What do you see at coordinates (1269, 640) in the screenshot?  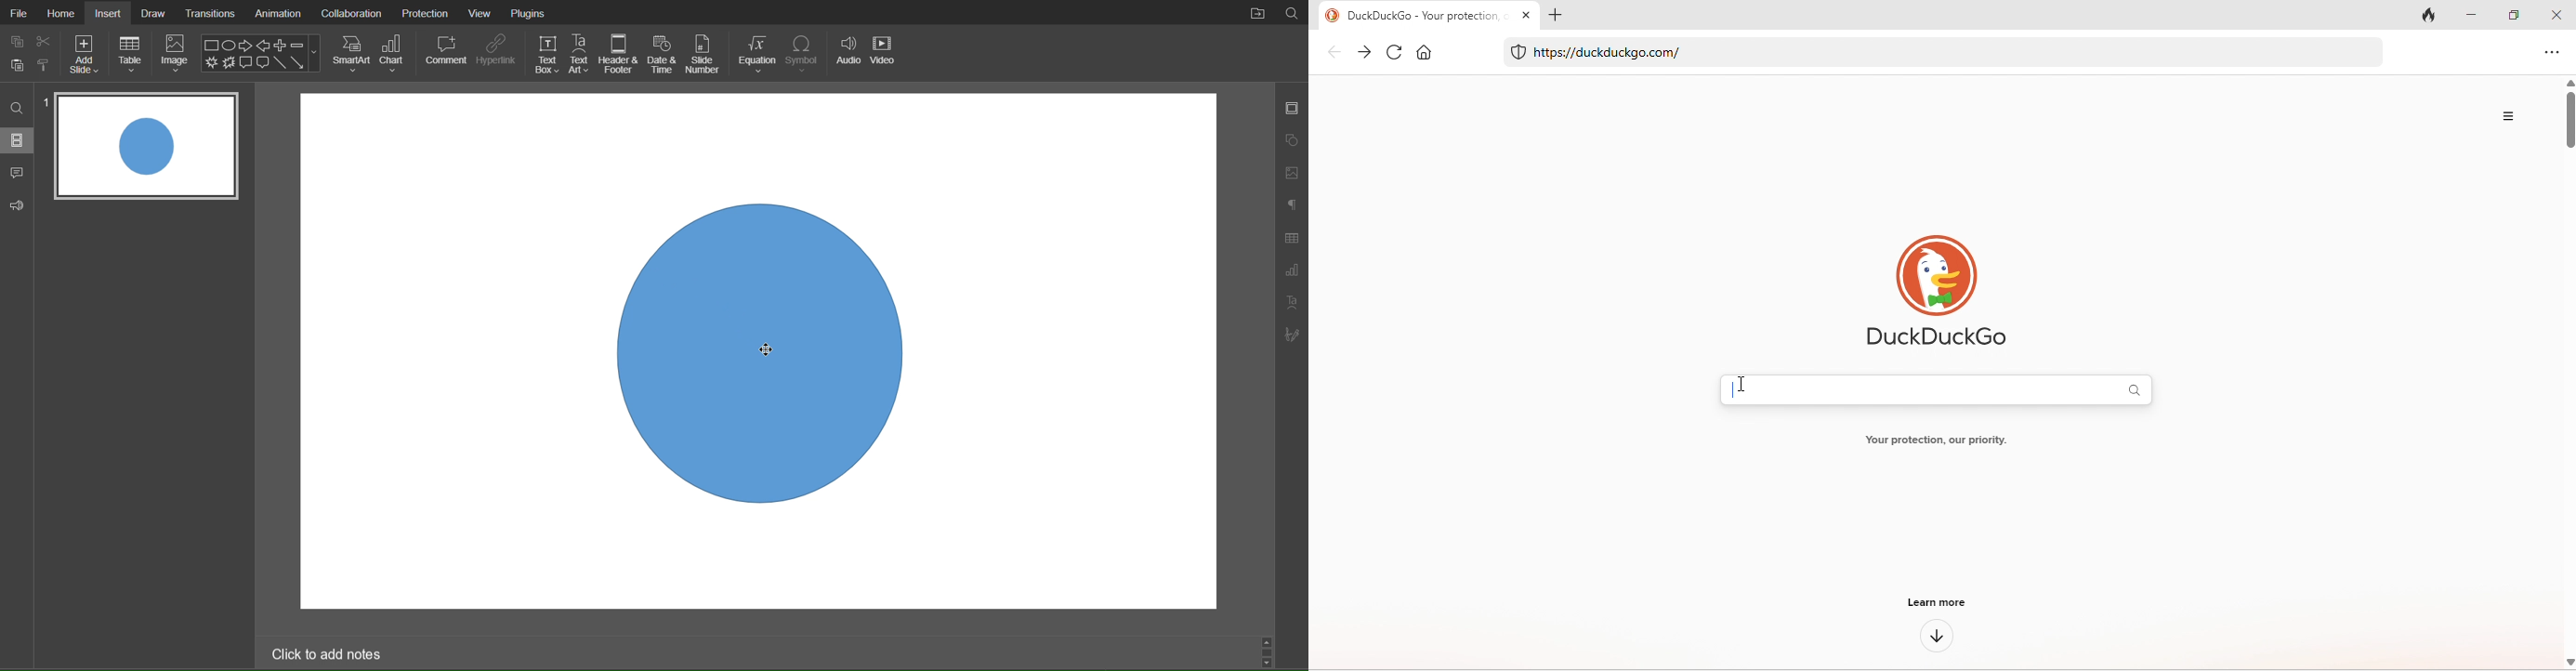 I see `scroll up` at bounding box center [1269, 640].